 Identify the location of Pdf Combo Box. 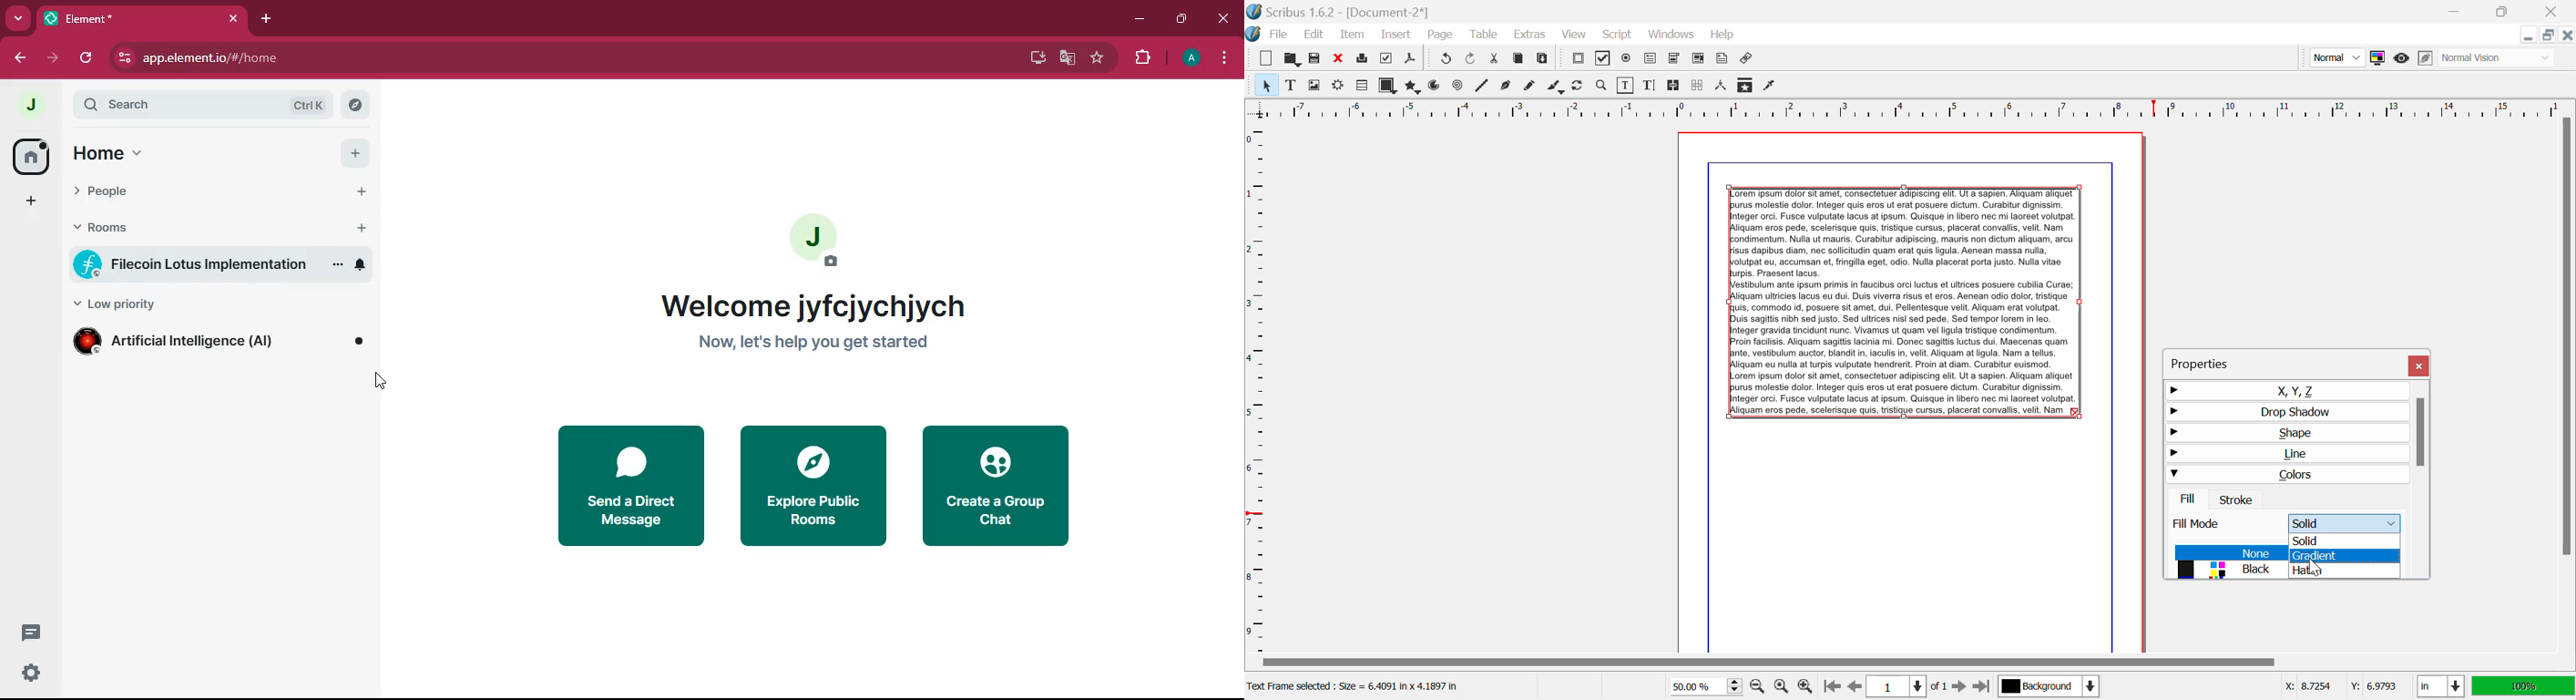
(1674, 59).